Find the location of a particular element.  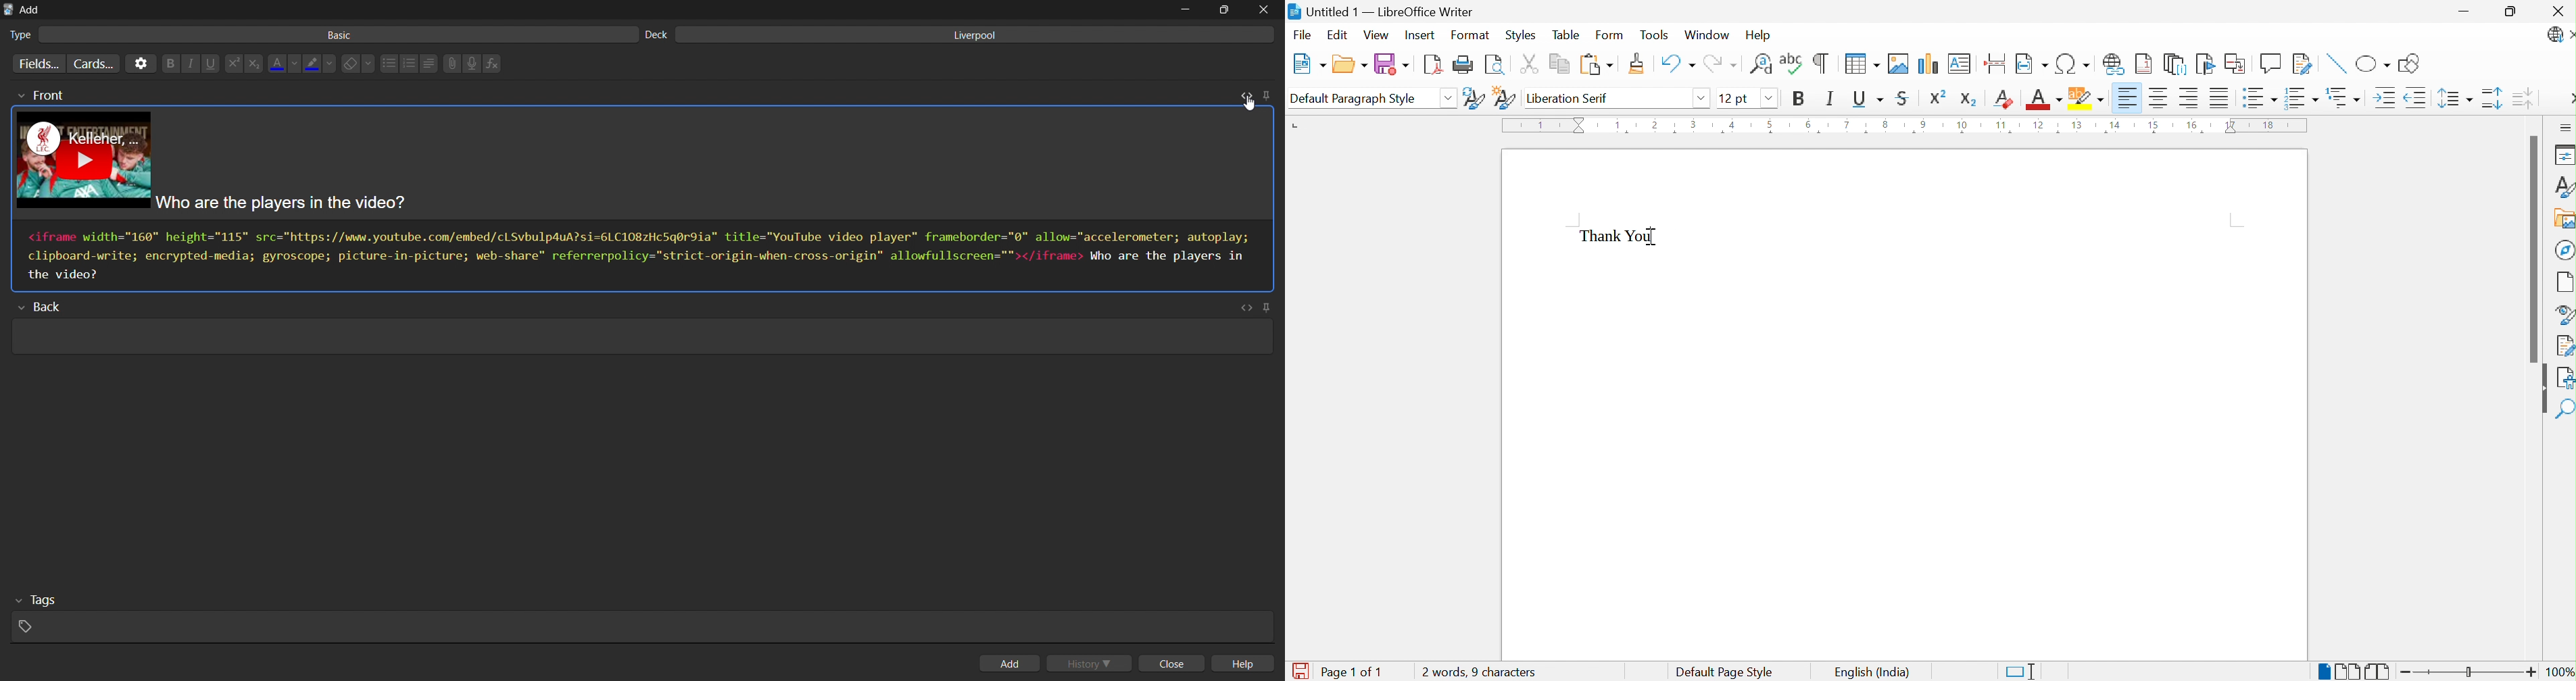

Subscript is located at coordinates (1969, 99).